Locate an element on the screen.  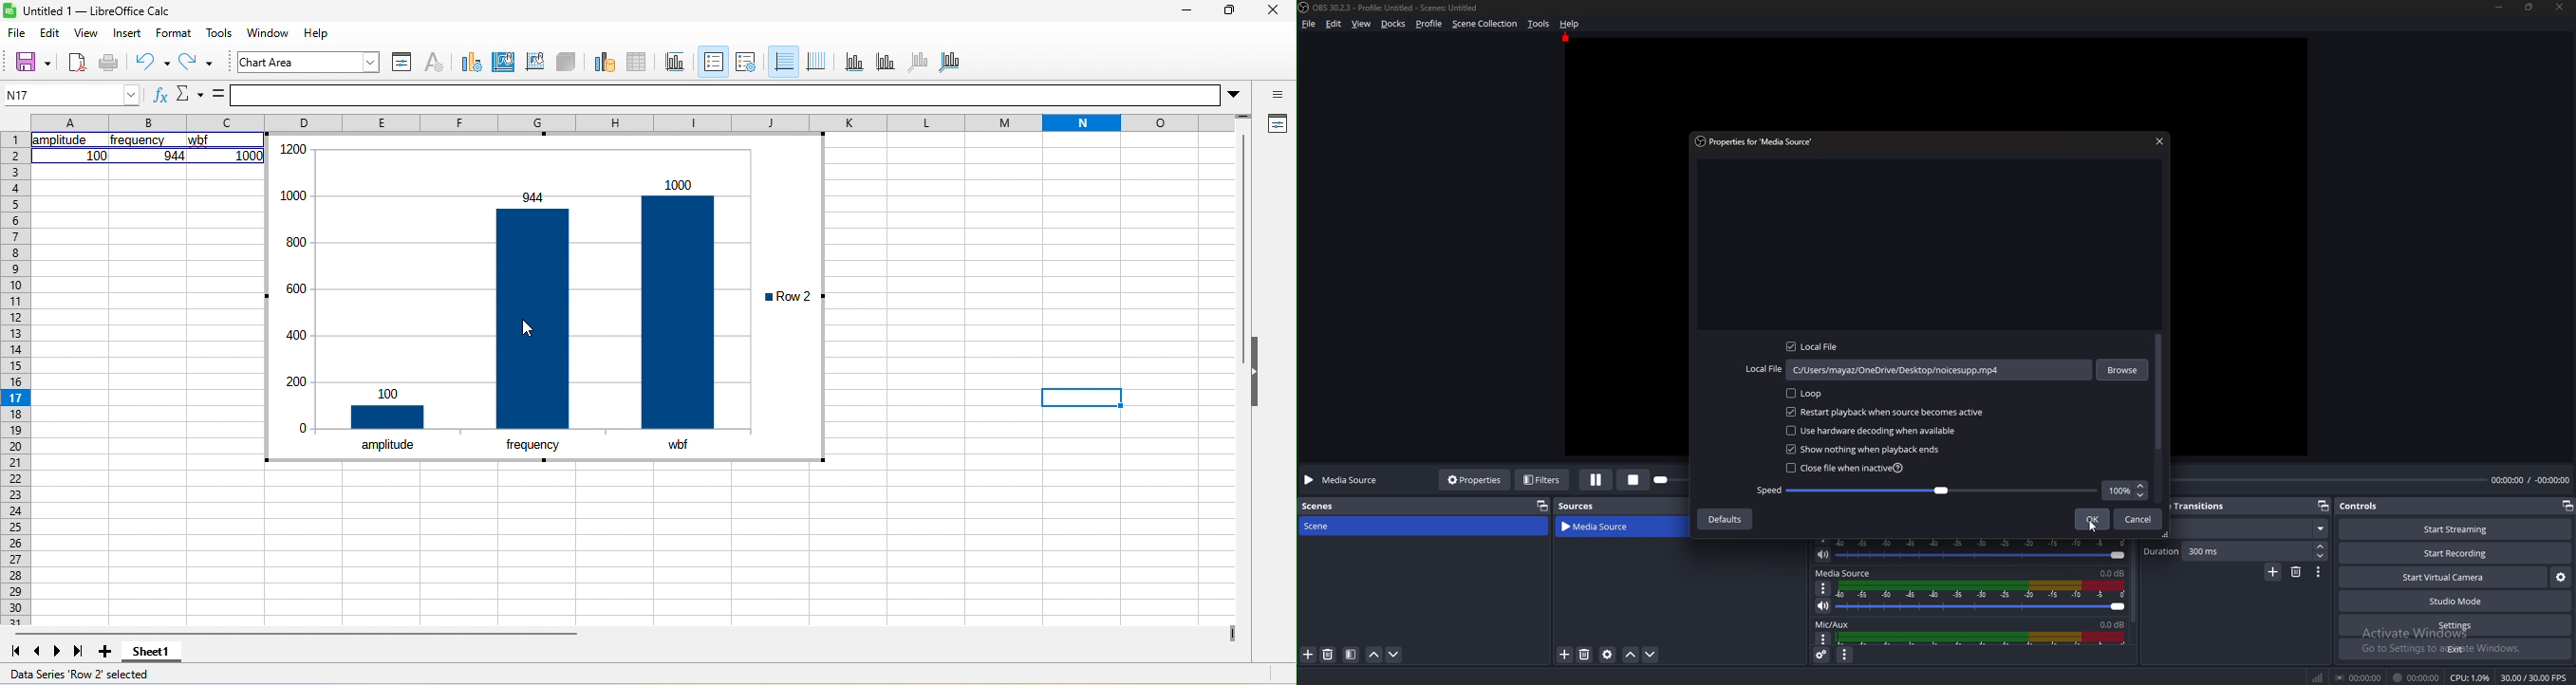
select function is located at coordinates (188, 96).